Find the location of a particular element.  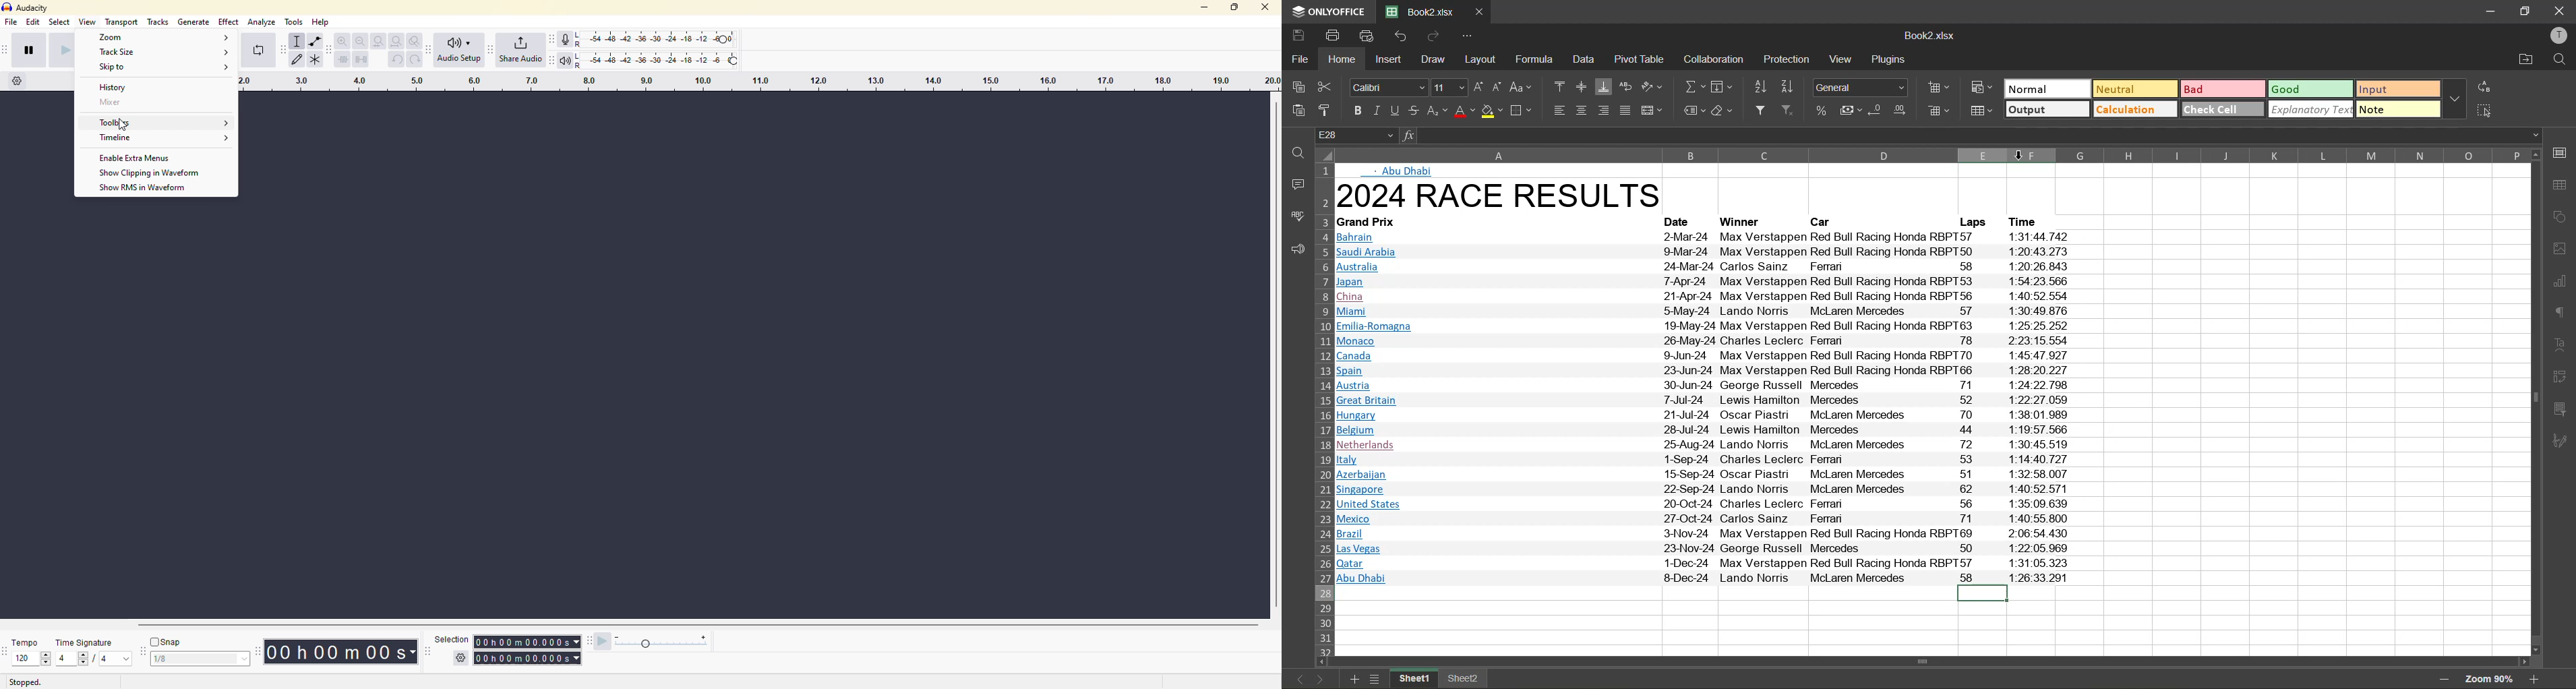

slicer is located at coordinates (2564, 411).